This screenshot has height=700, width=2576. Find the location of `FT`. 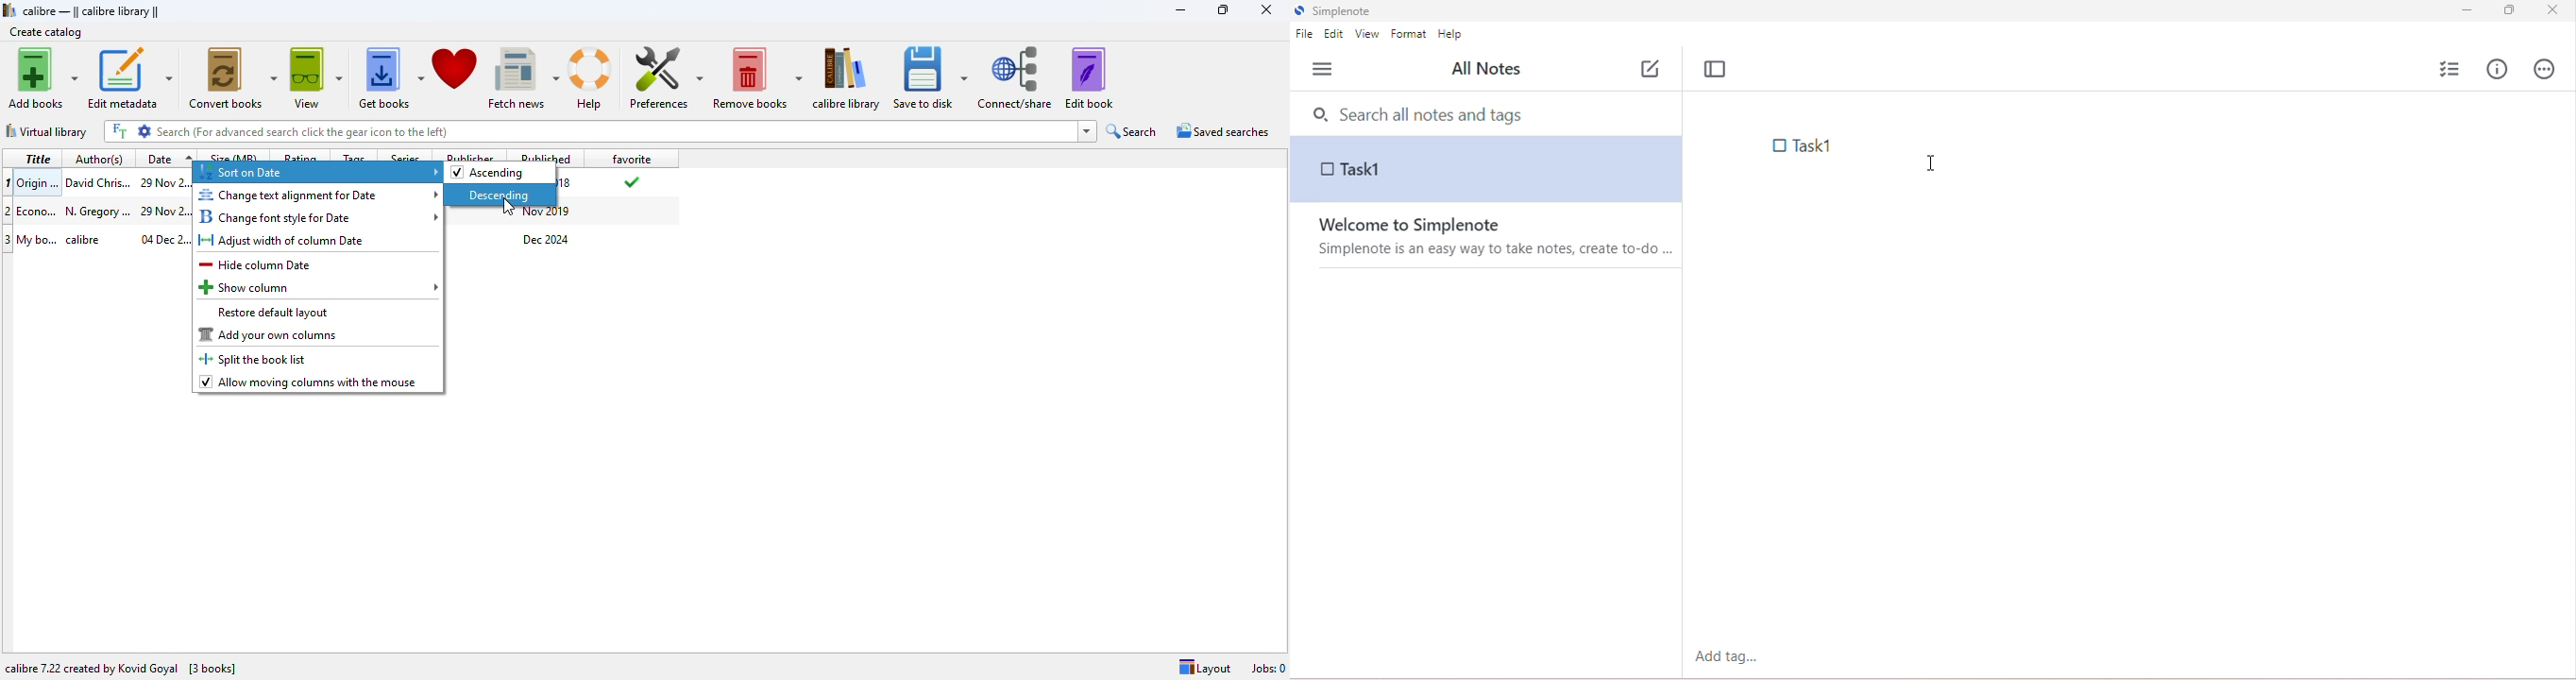

FT is located at coordinates (119, 131).